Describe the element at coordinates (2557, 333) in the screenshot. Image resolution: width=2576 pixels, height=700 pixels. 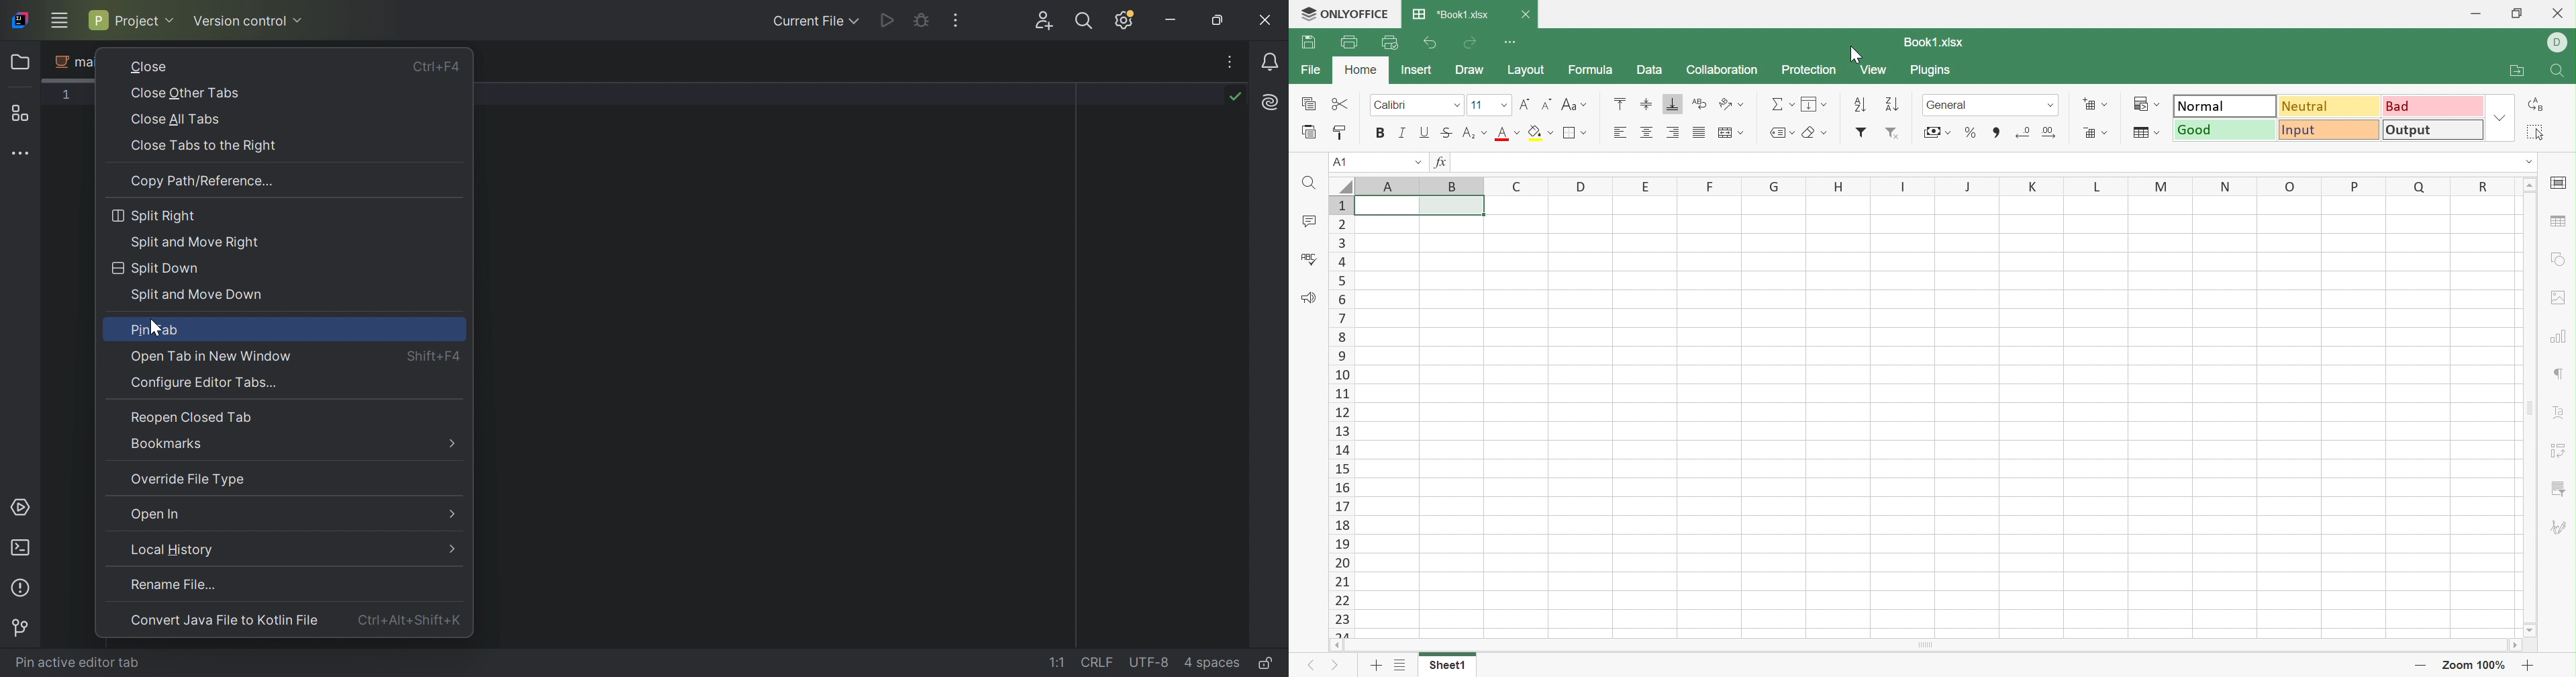
I see `Chart settings` at that location.